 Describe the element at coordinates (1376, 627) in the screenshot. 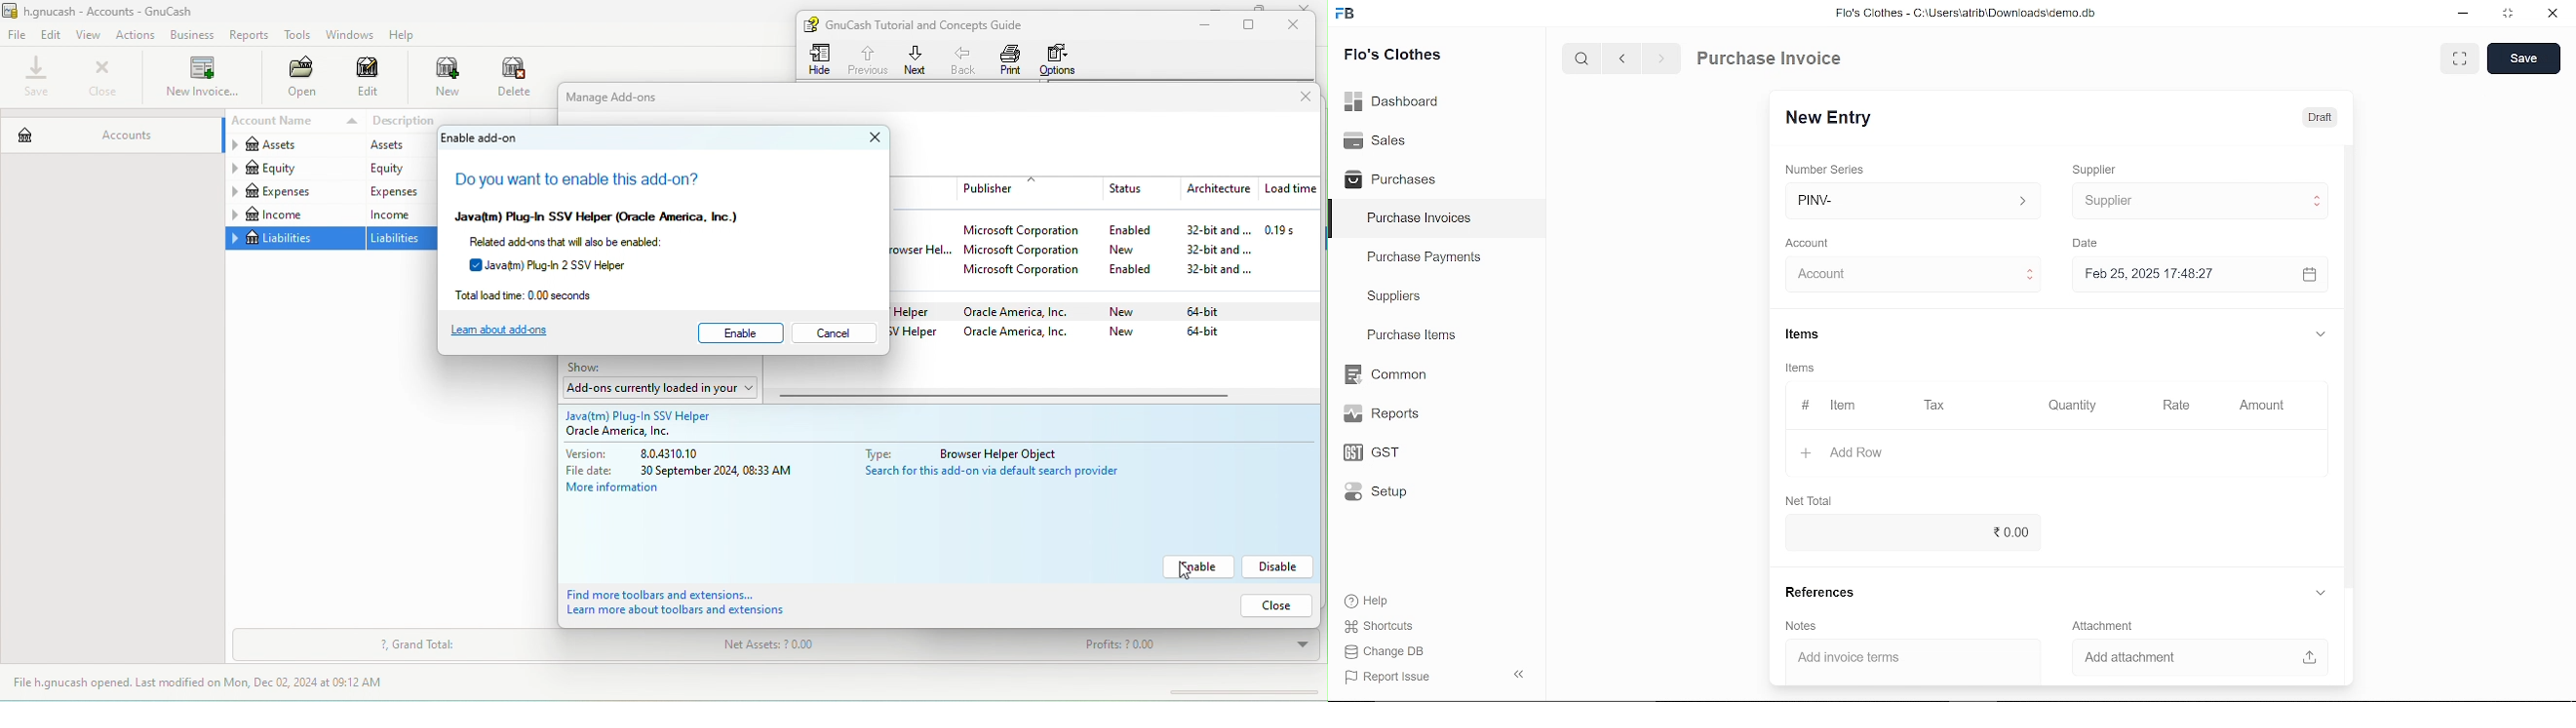

I see `Shortcuts` at that location.